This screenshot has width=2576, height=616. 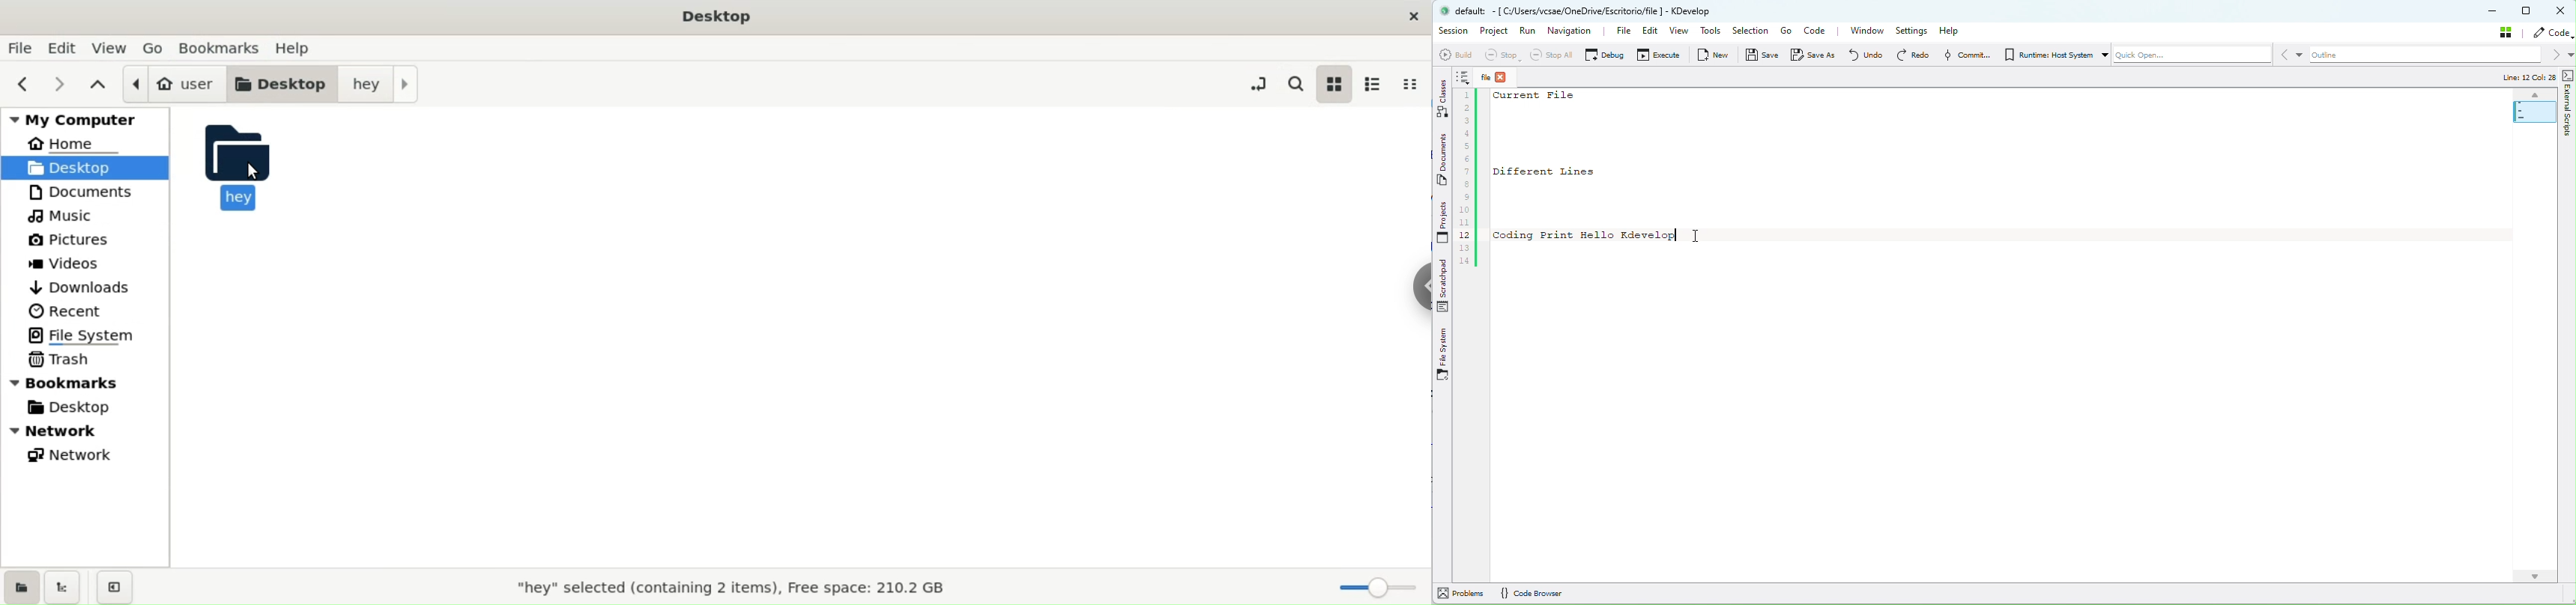 What do you see at coordinates (1538, 97) in the screenshot?
I see `Current File` at bounding box center [1538, 97].